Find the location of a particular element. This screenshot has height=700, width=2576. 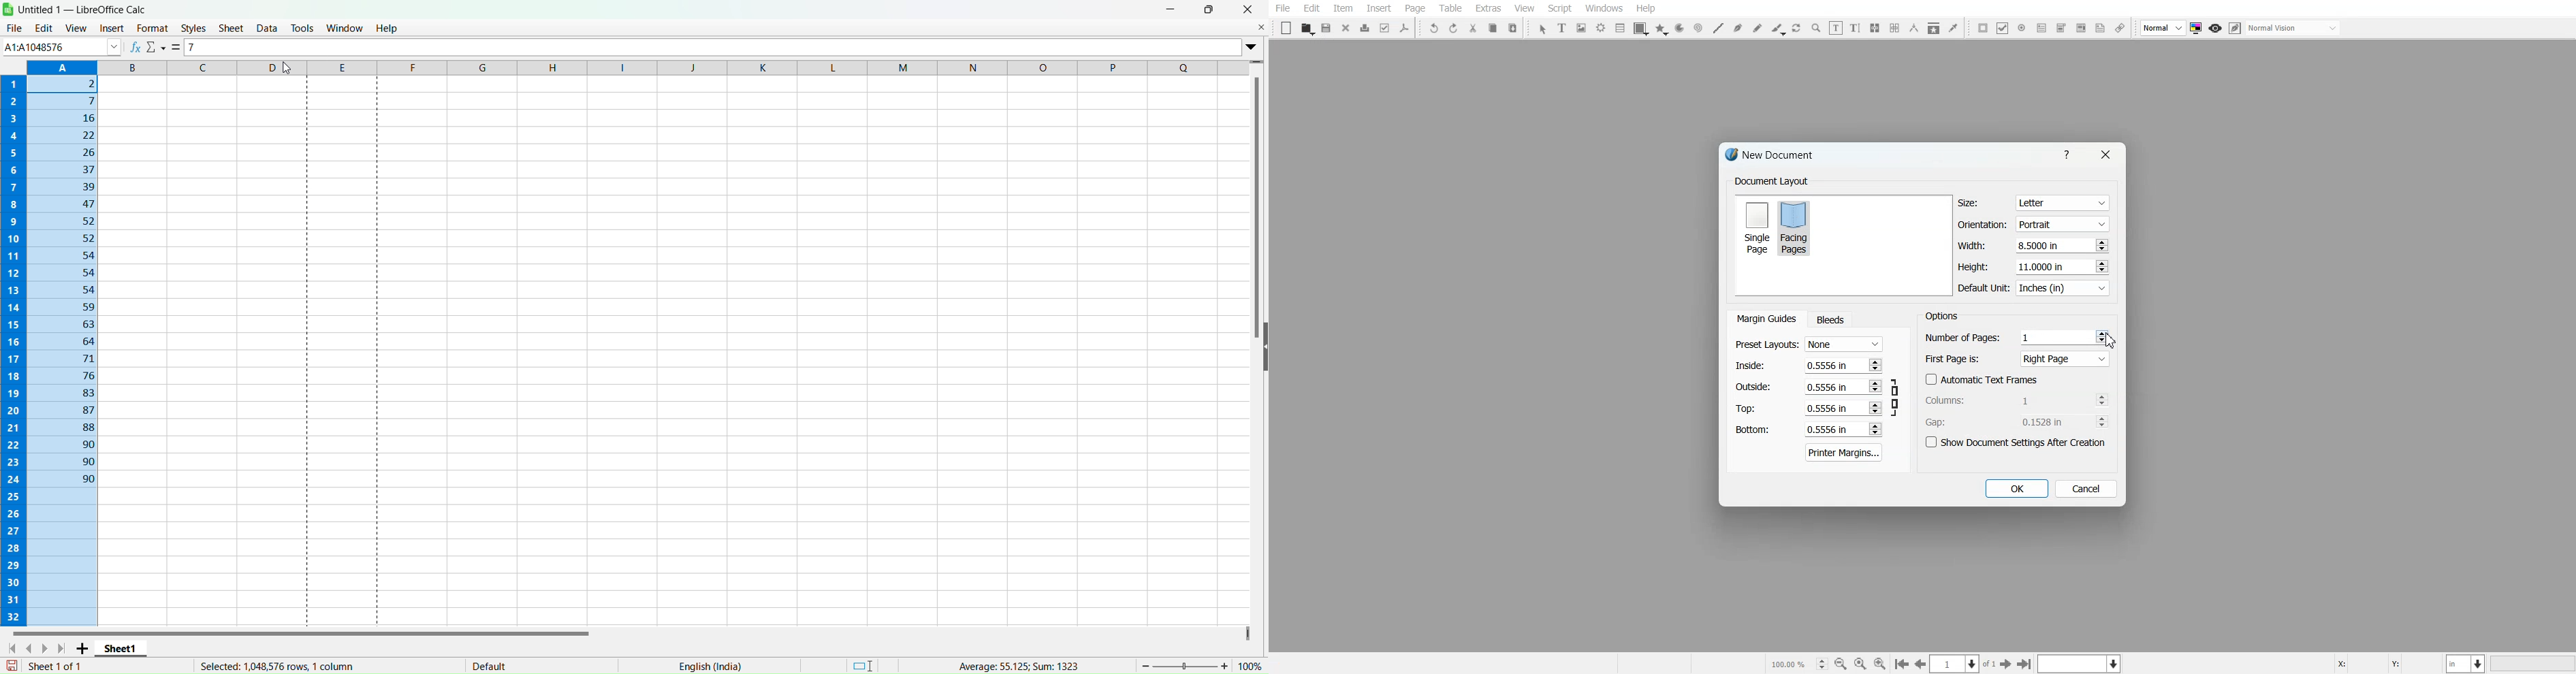

First Page is is located at coordinates (2018, 358).